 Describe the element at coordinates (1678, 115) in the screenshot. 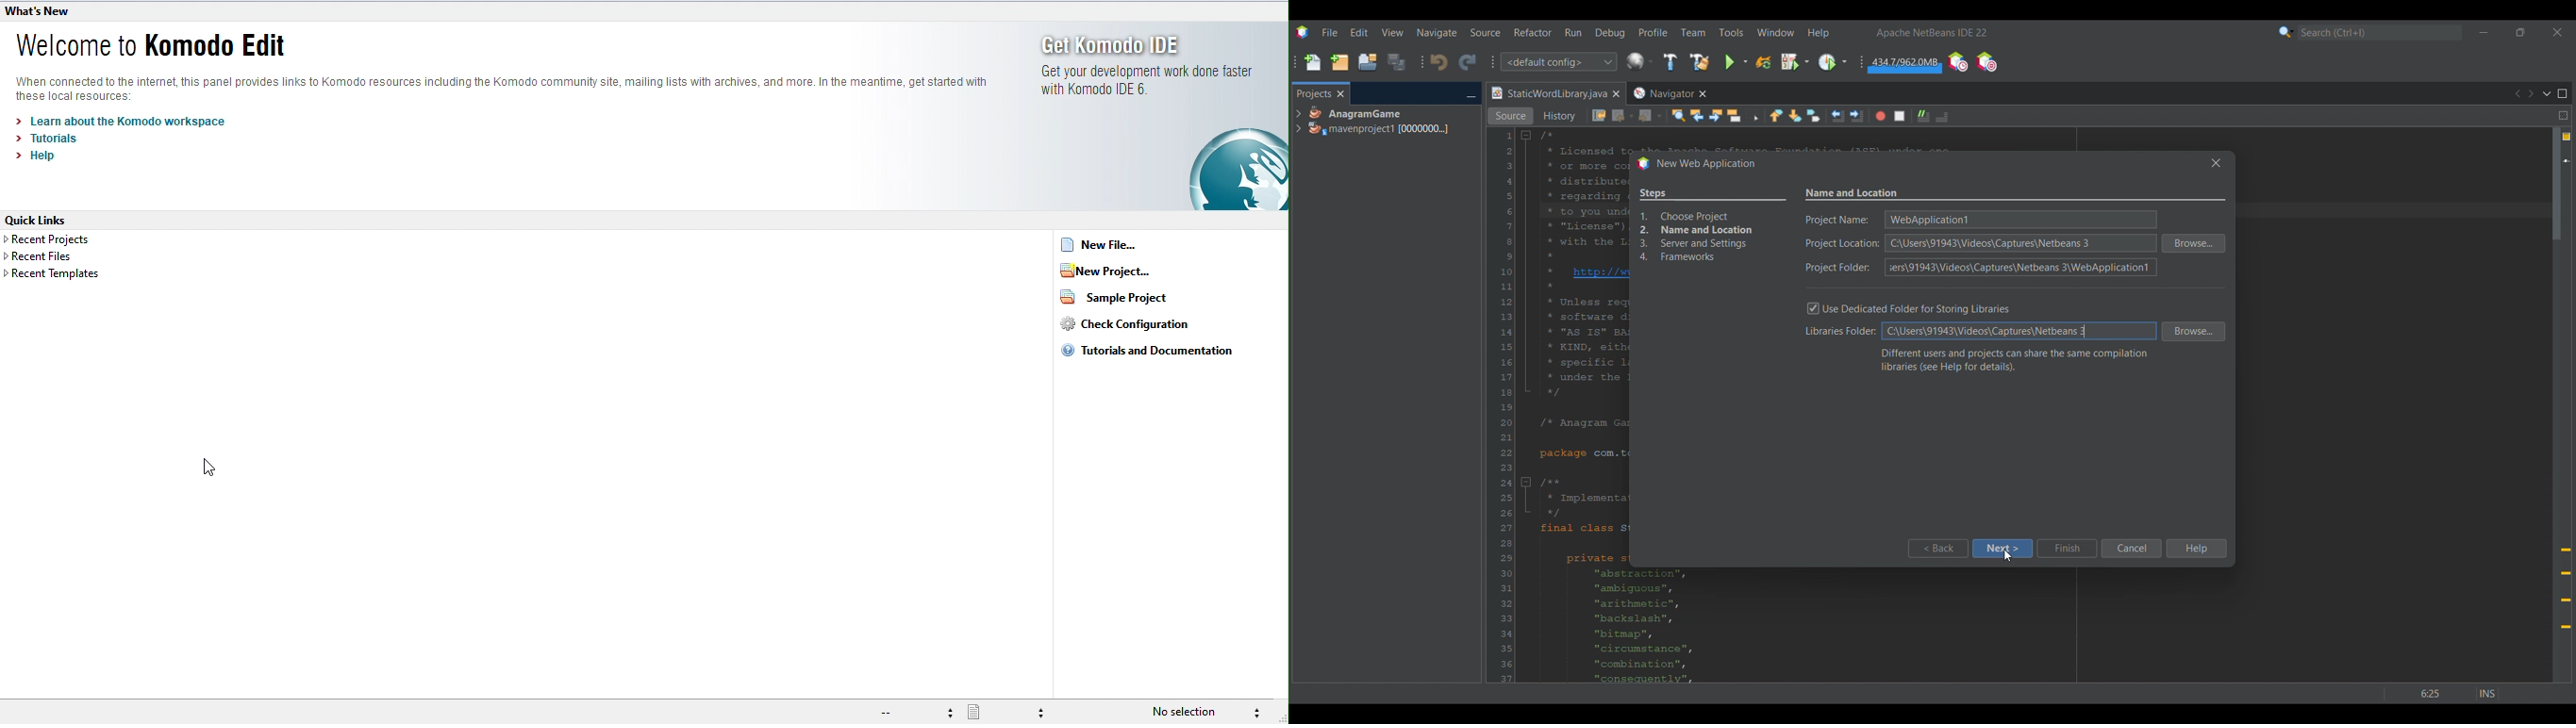

I see `Find selection` at that location.